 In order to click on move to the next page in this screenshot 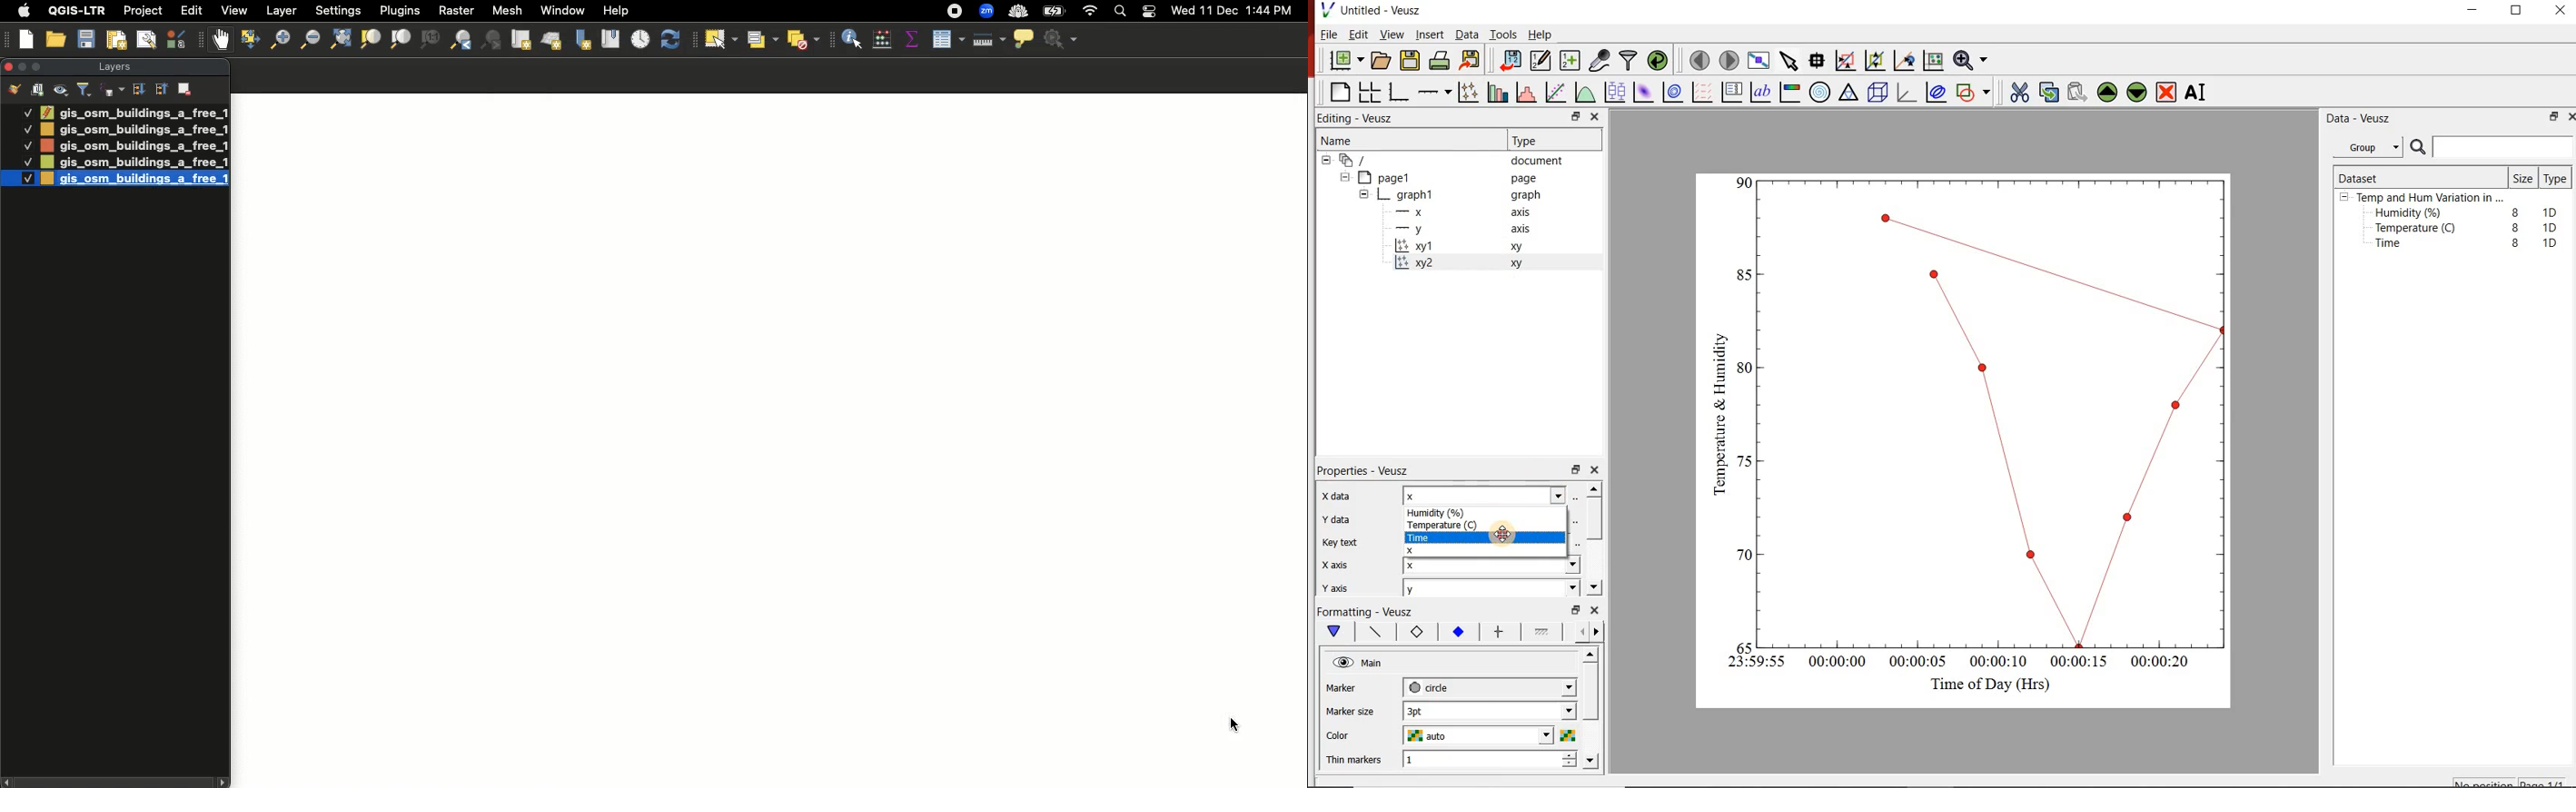, I will do `click(1729, 60)`.